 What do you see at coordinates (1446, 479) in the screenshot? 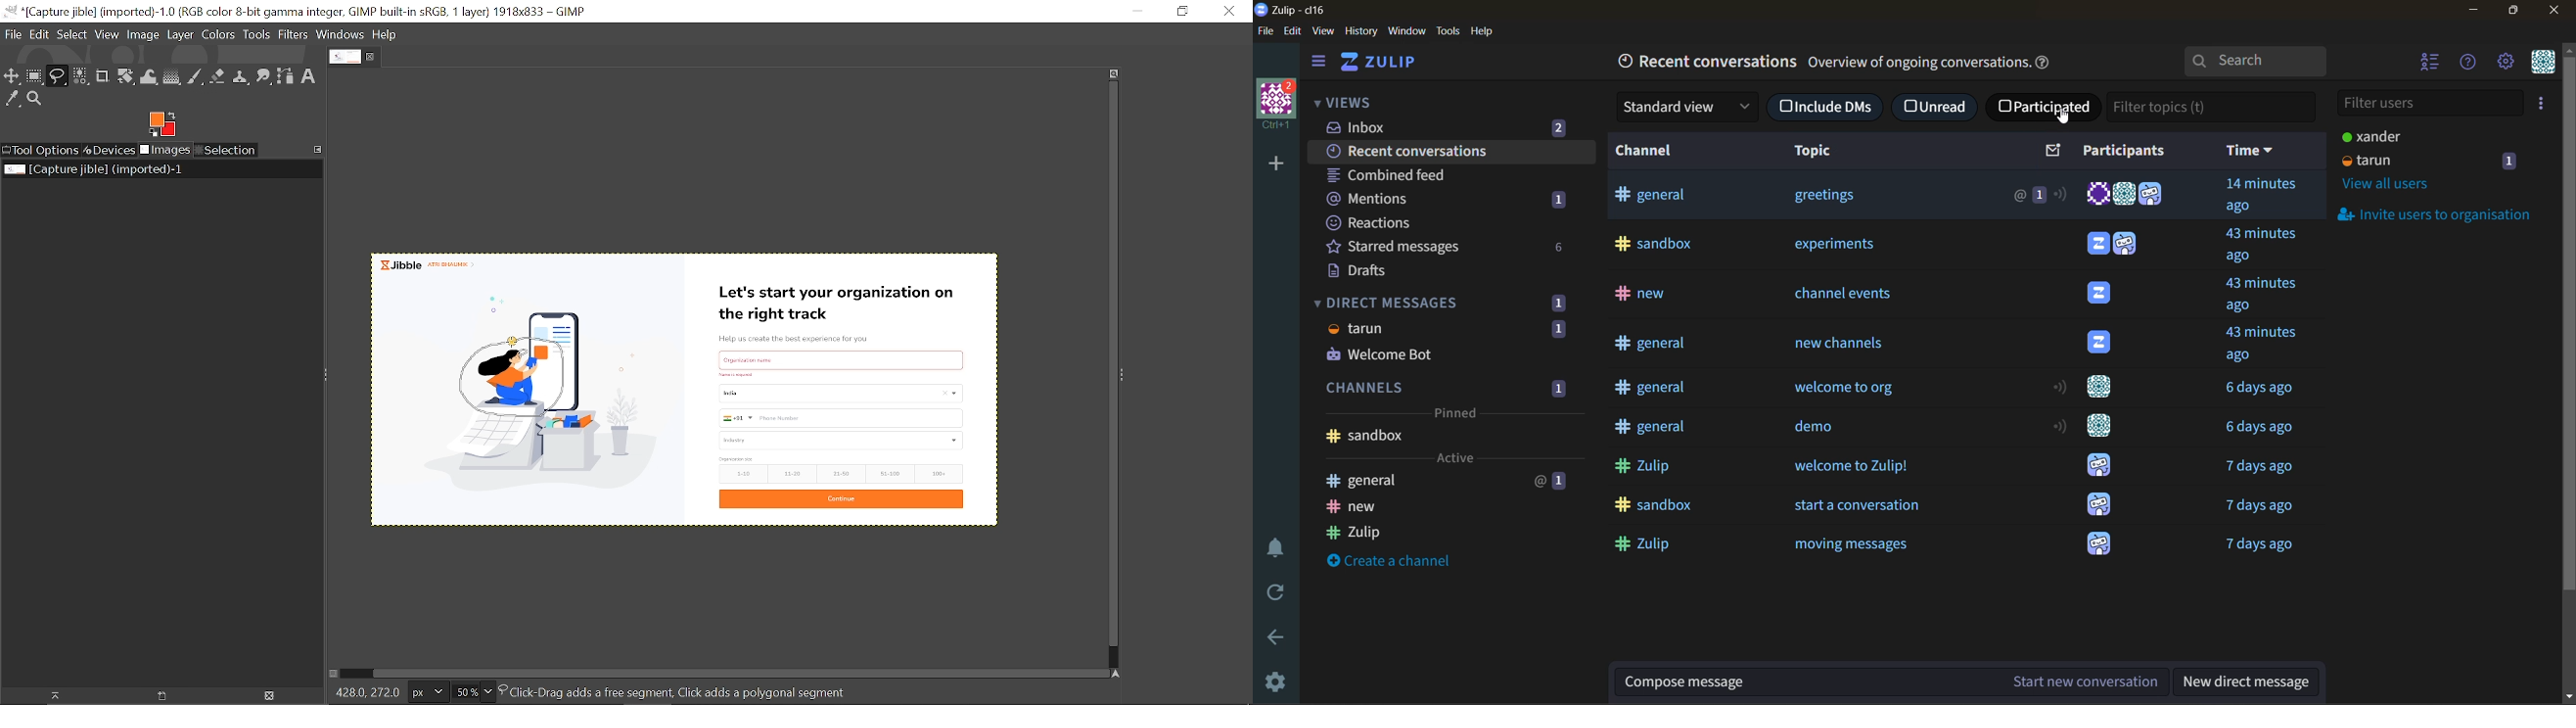
I see `general` at bounding box center [1446, 479].